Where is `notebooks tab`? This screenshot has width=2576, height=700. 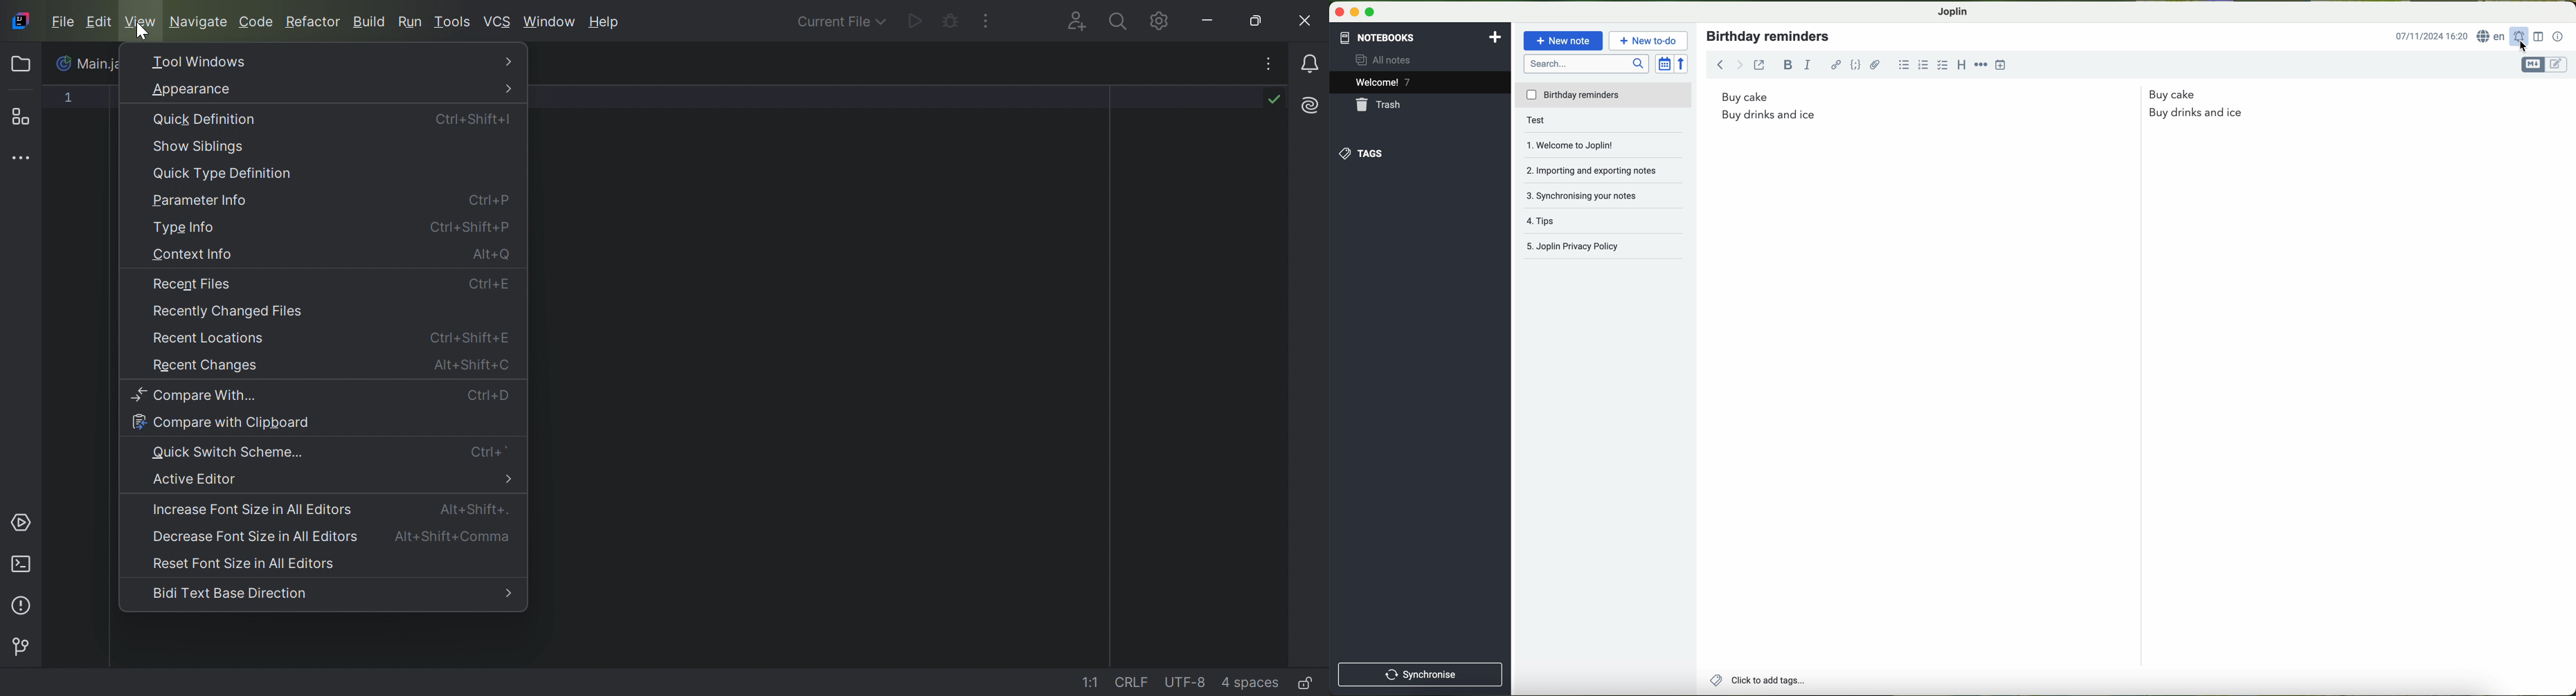 notebooks tab is located at coordinates (1420, 38).